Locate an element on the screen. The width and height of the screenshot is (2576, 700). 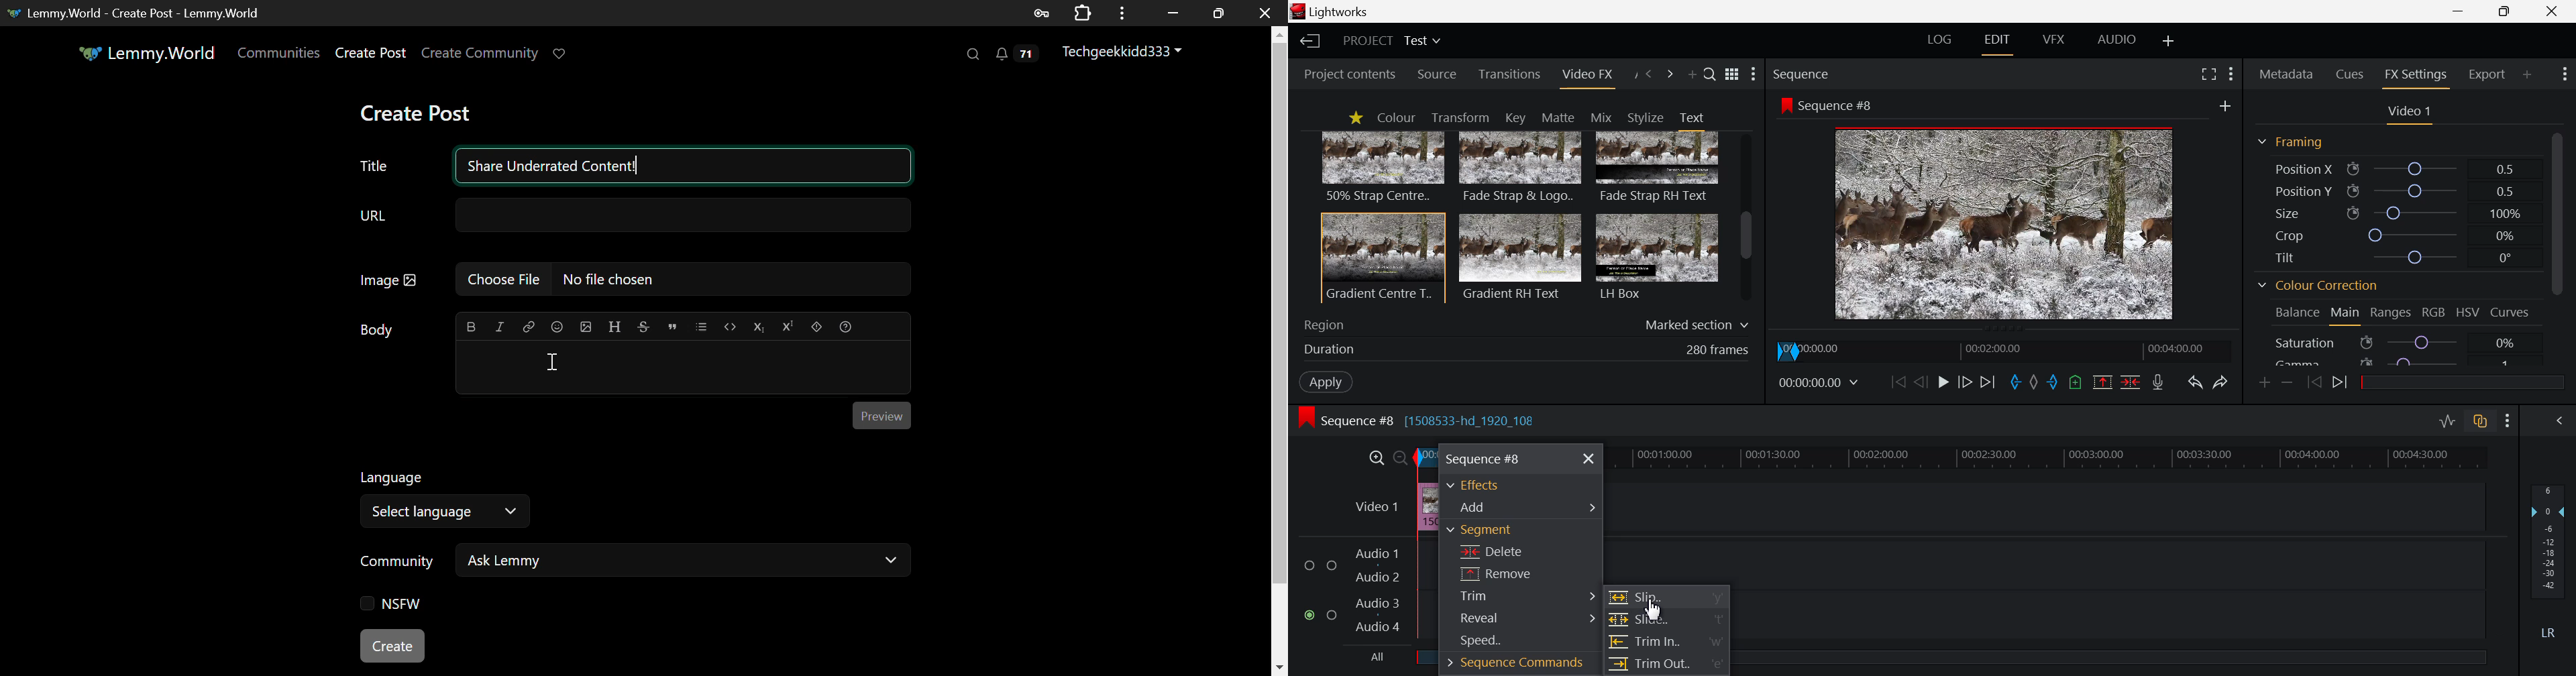
Restore Down is located at coordinates (1174, 13).